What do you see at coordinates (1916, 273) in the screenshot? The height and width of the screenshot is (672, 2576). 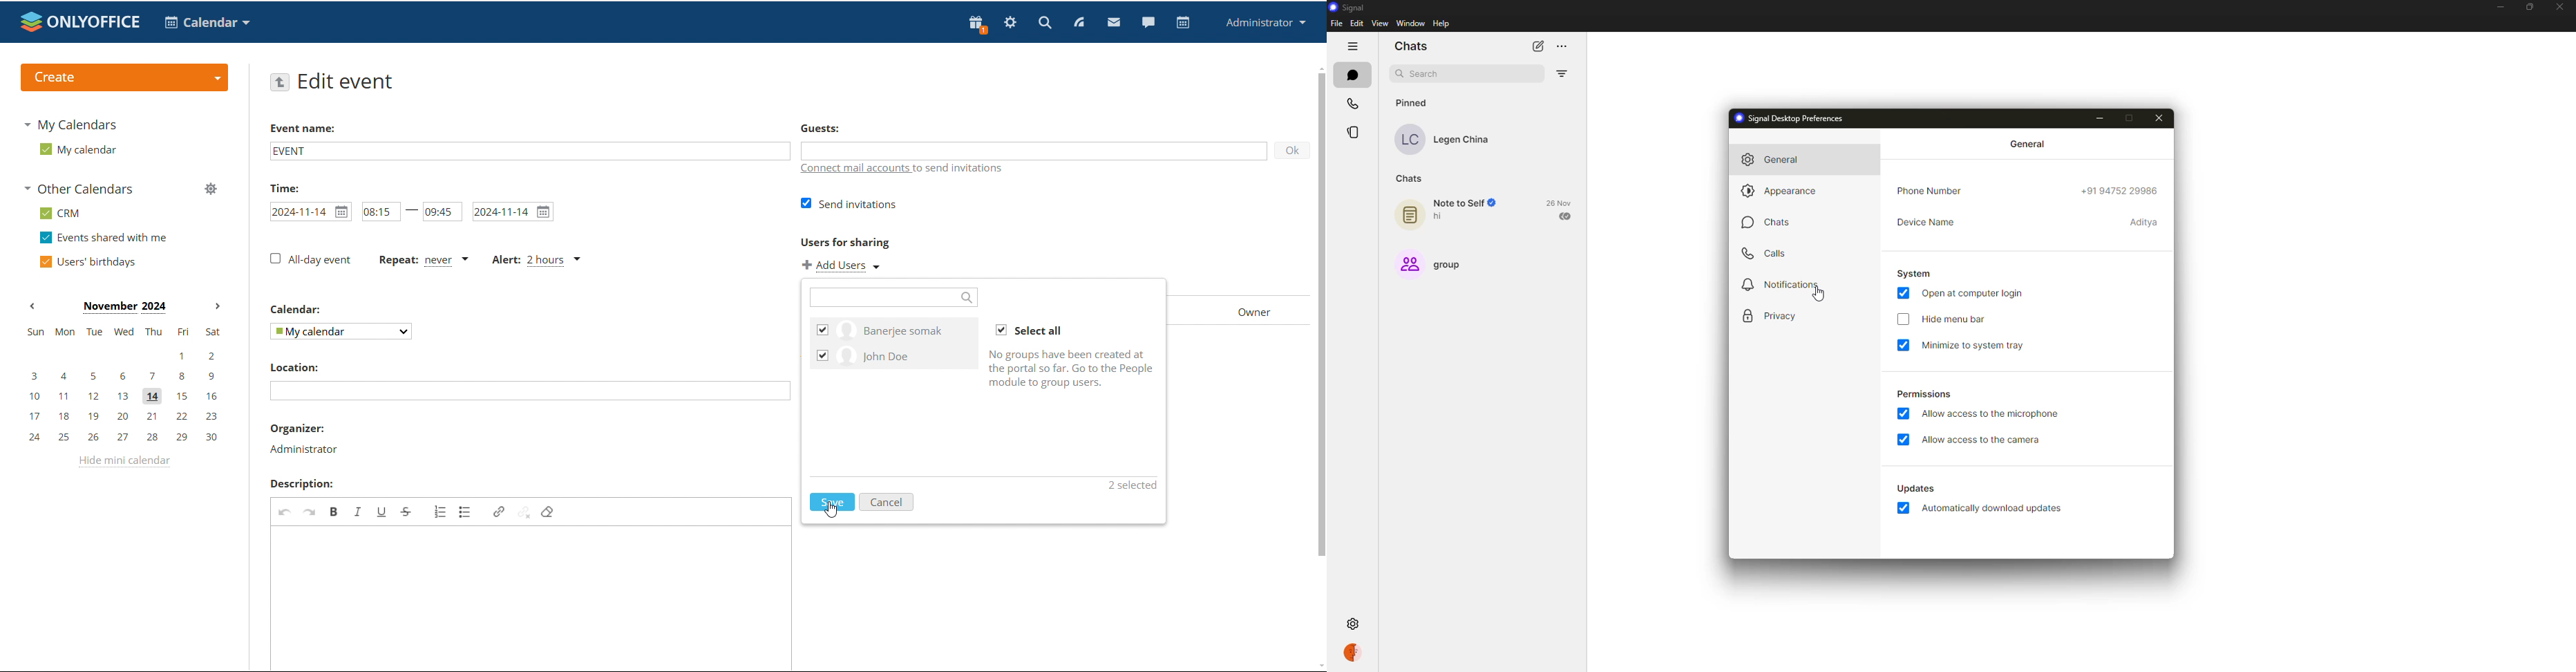 I see `system` at bounding box center [1916, 273].